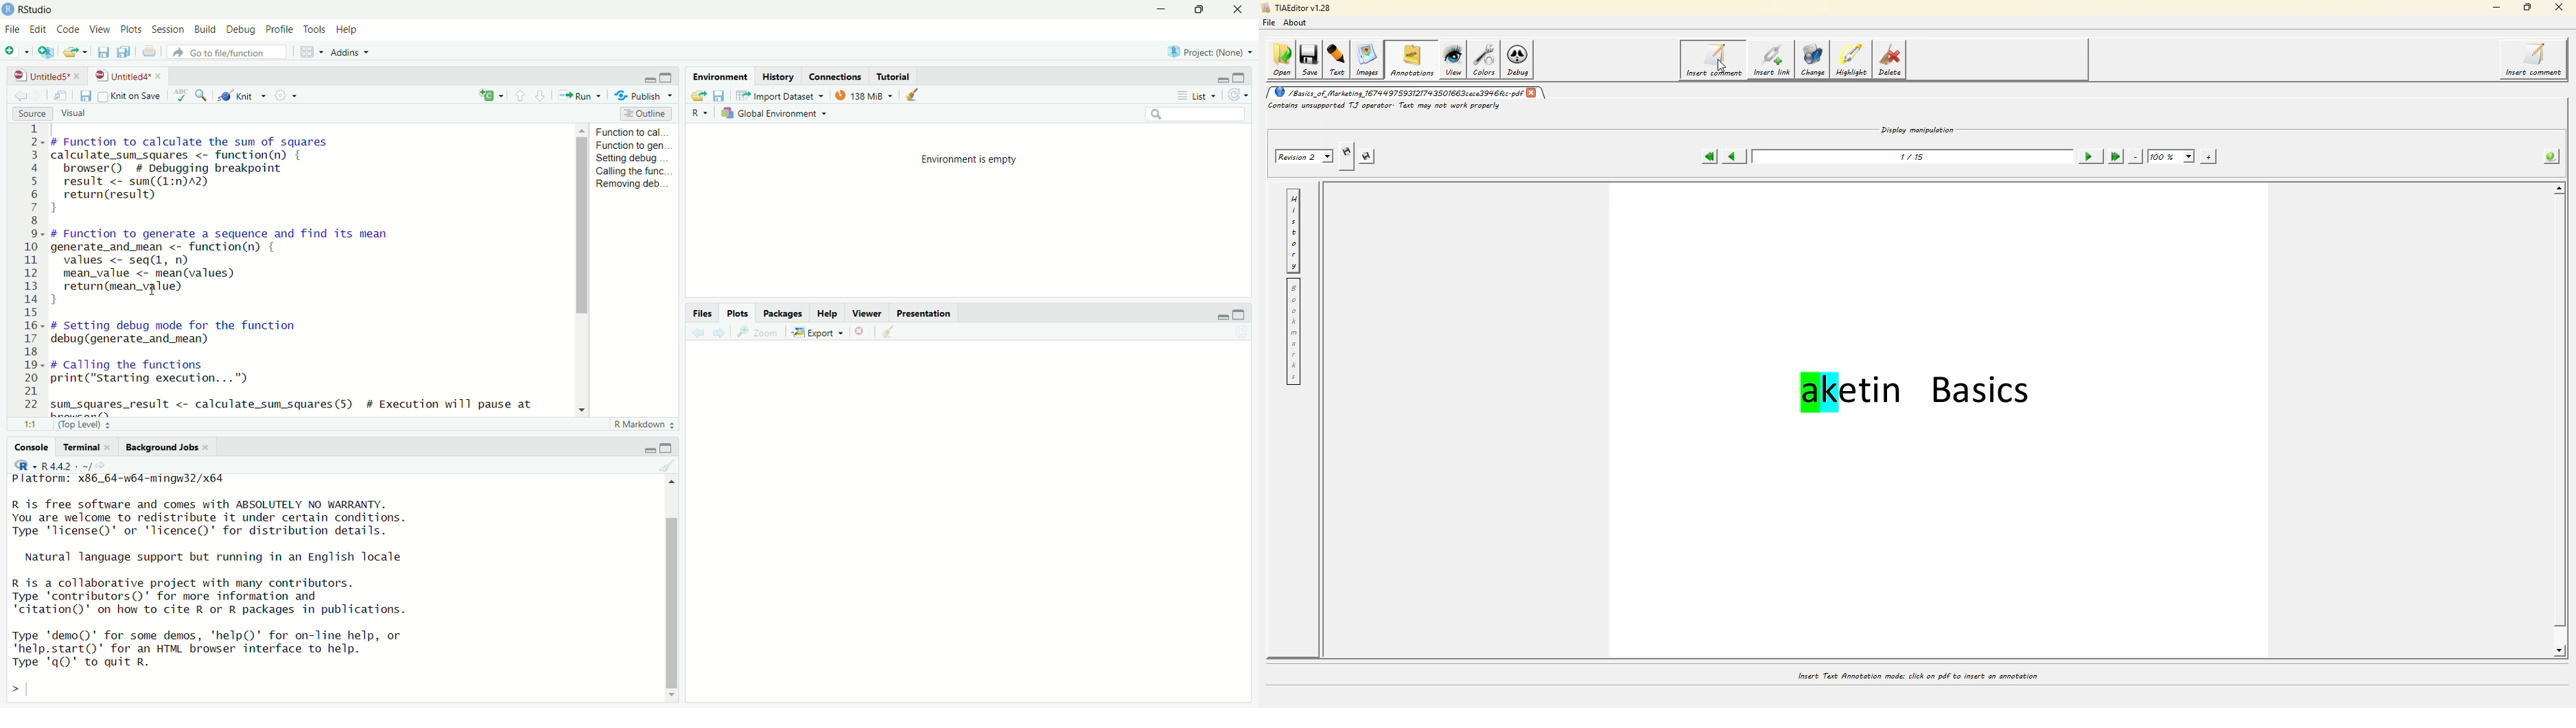 This screenshot has height=728, width=2576. I want to click on console, so click(28, 447).